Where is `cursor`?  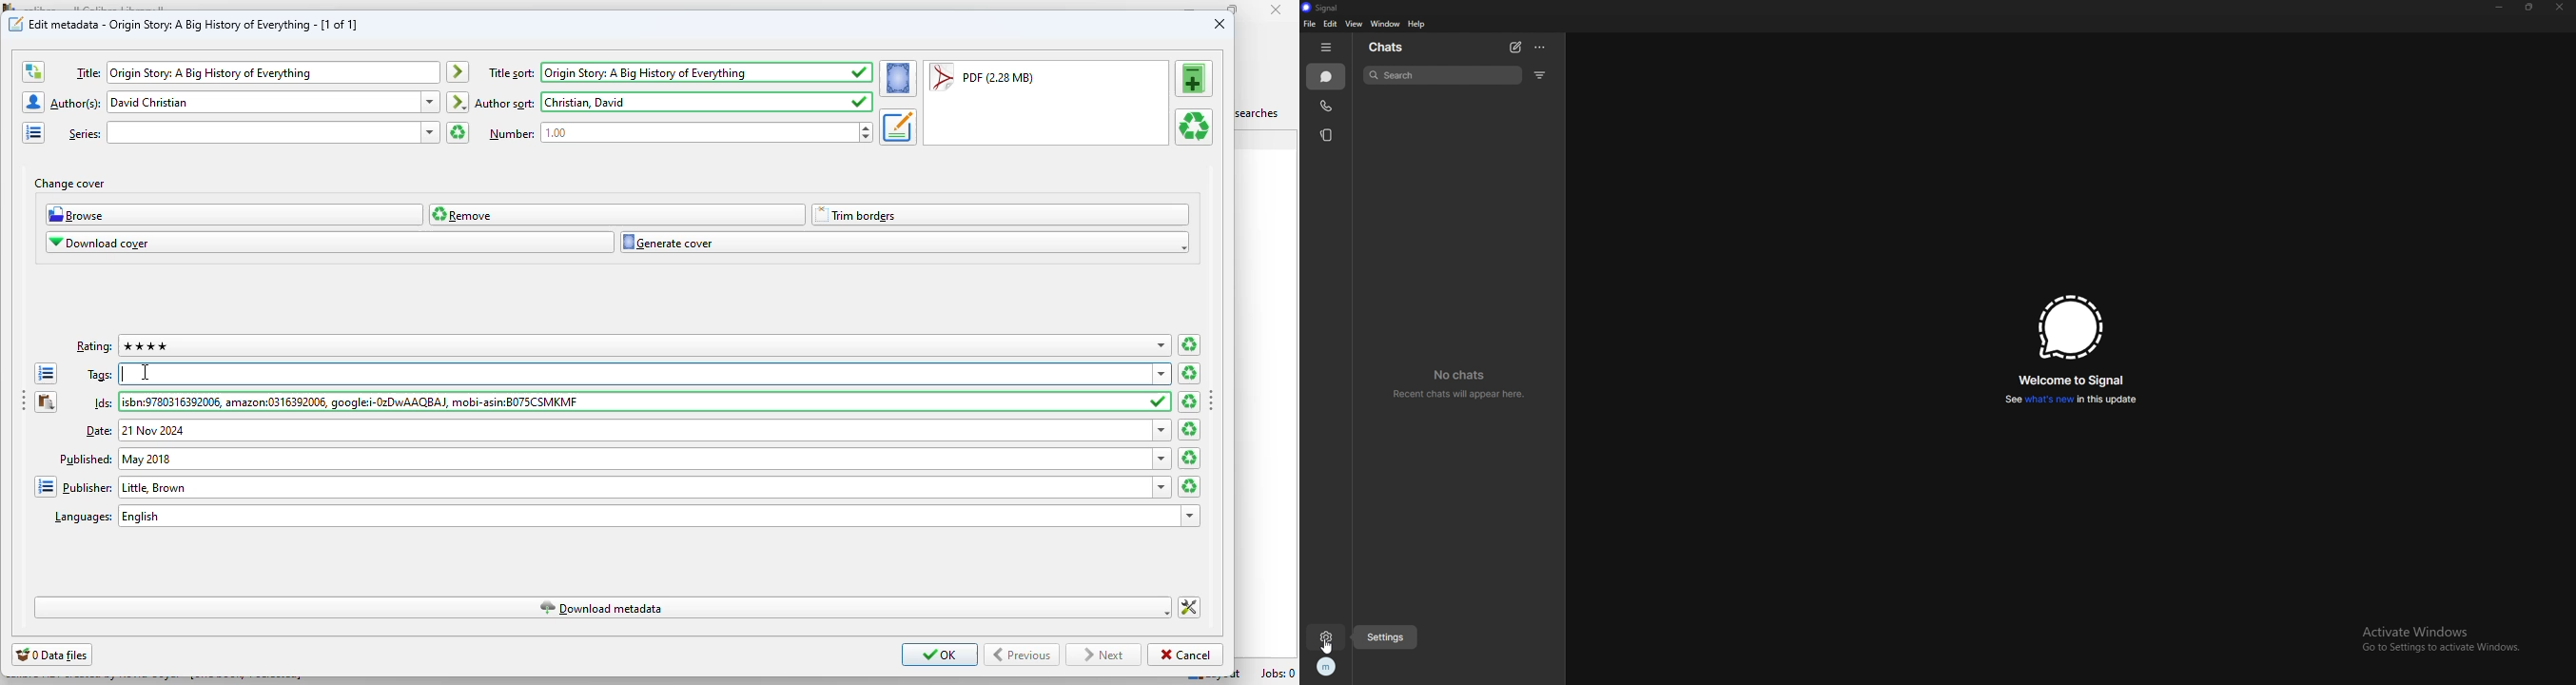 cursor is located at coordinates (1329, 645).